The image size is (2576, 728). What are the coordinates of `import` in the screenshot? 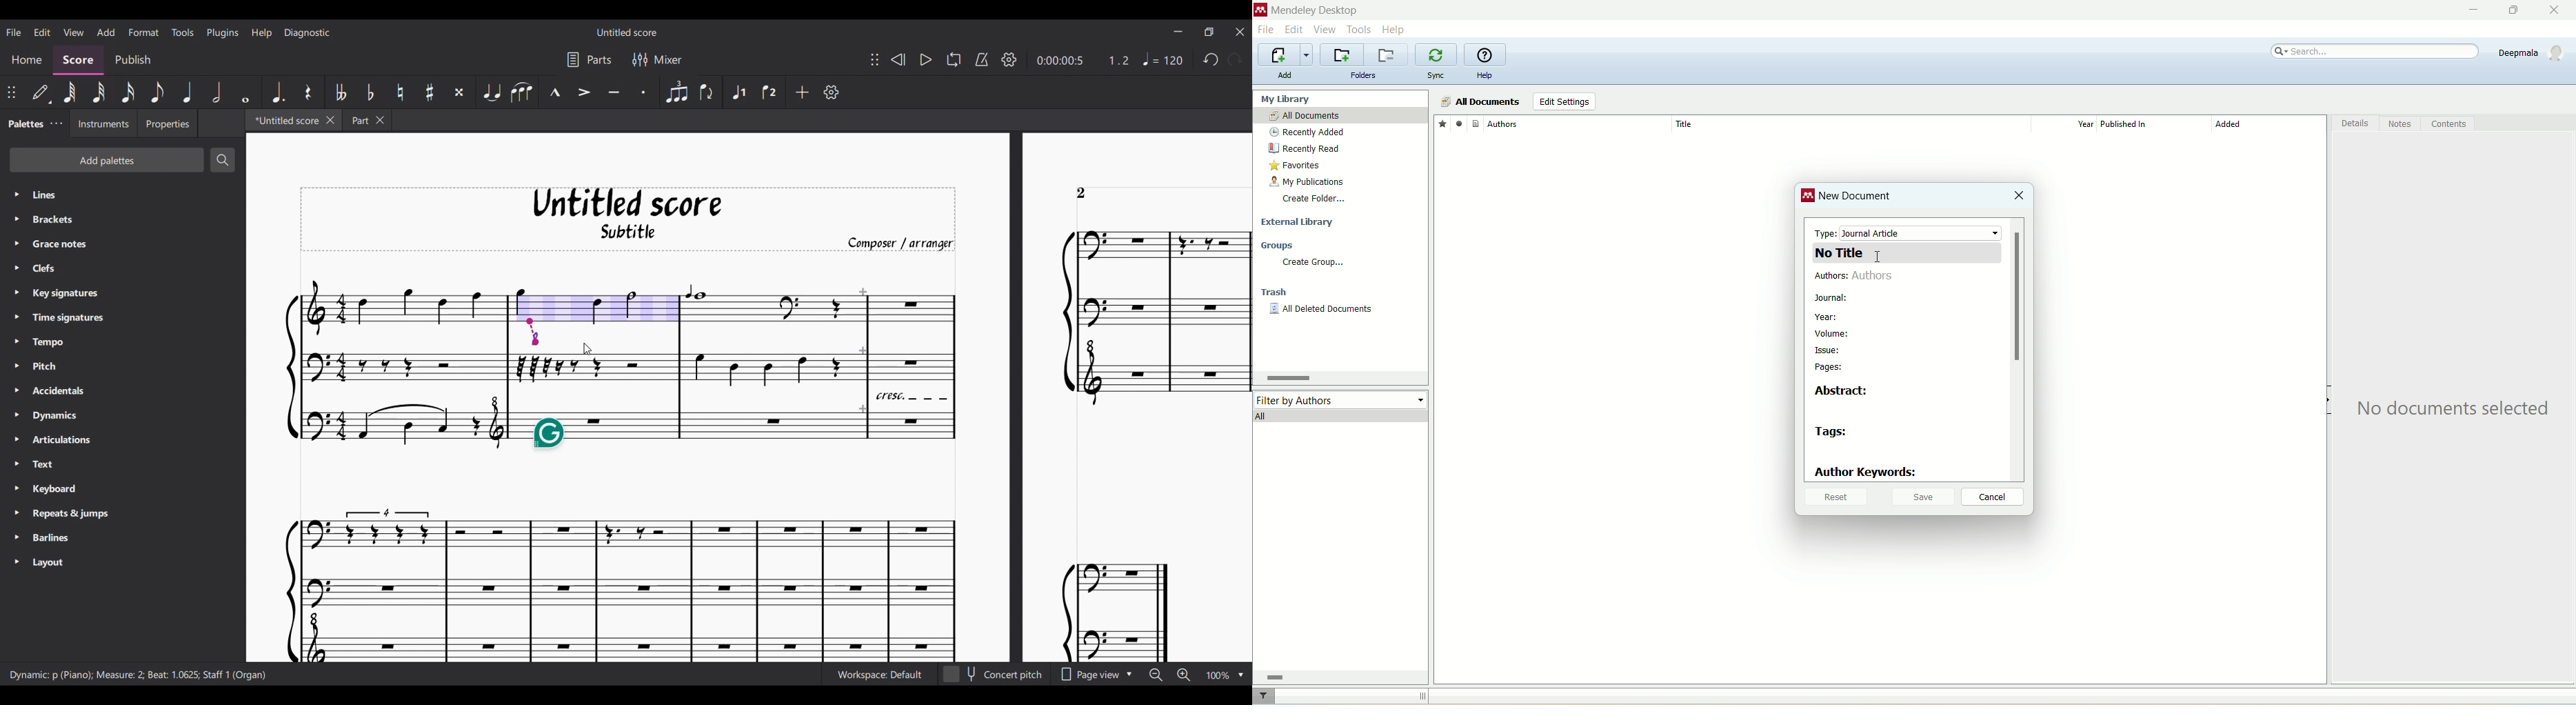 It's located at (1283, 55).